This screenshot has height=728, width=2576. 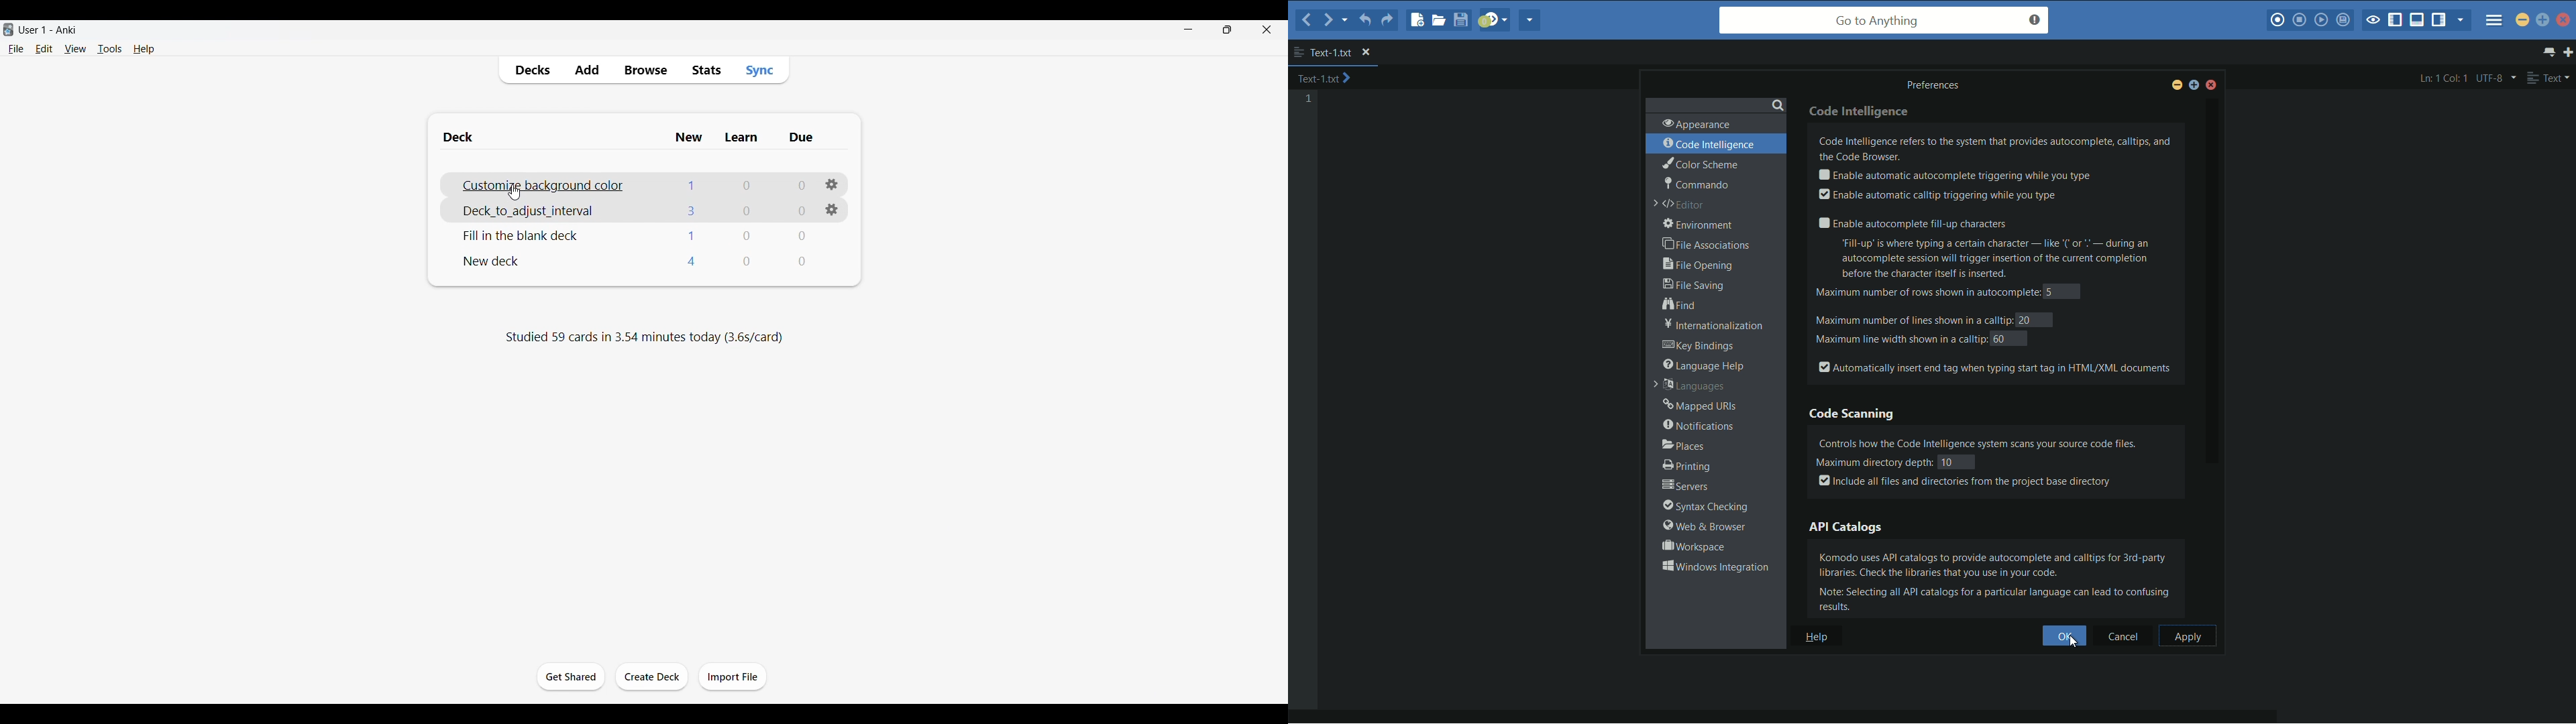 What do you see at coordinates (571, 676) in the screenshot?
I see `Get started` at bounding box center [571, 676].